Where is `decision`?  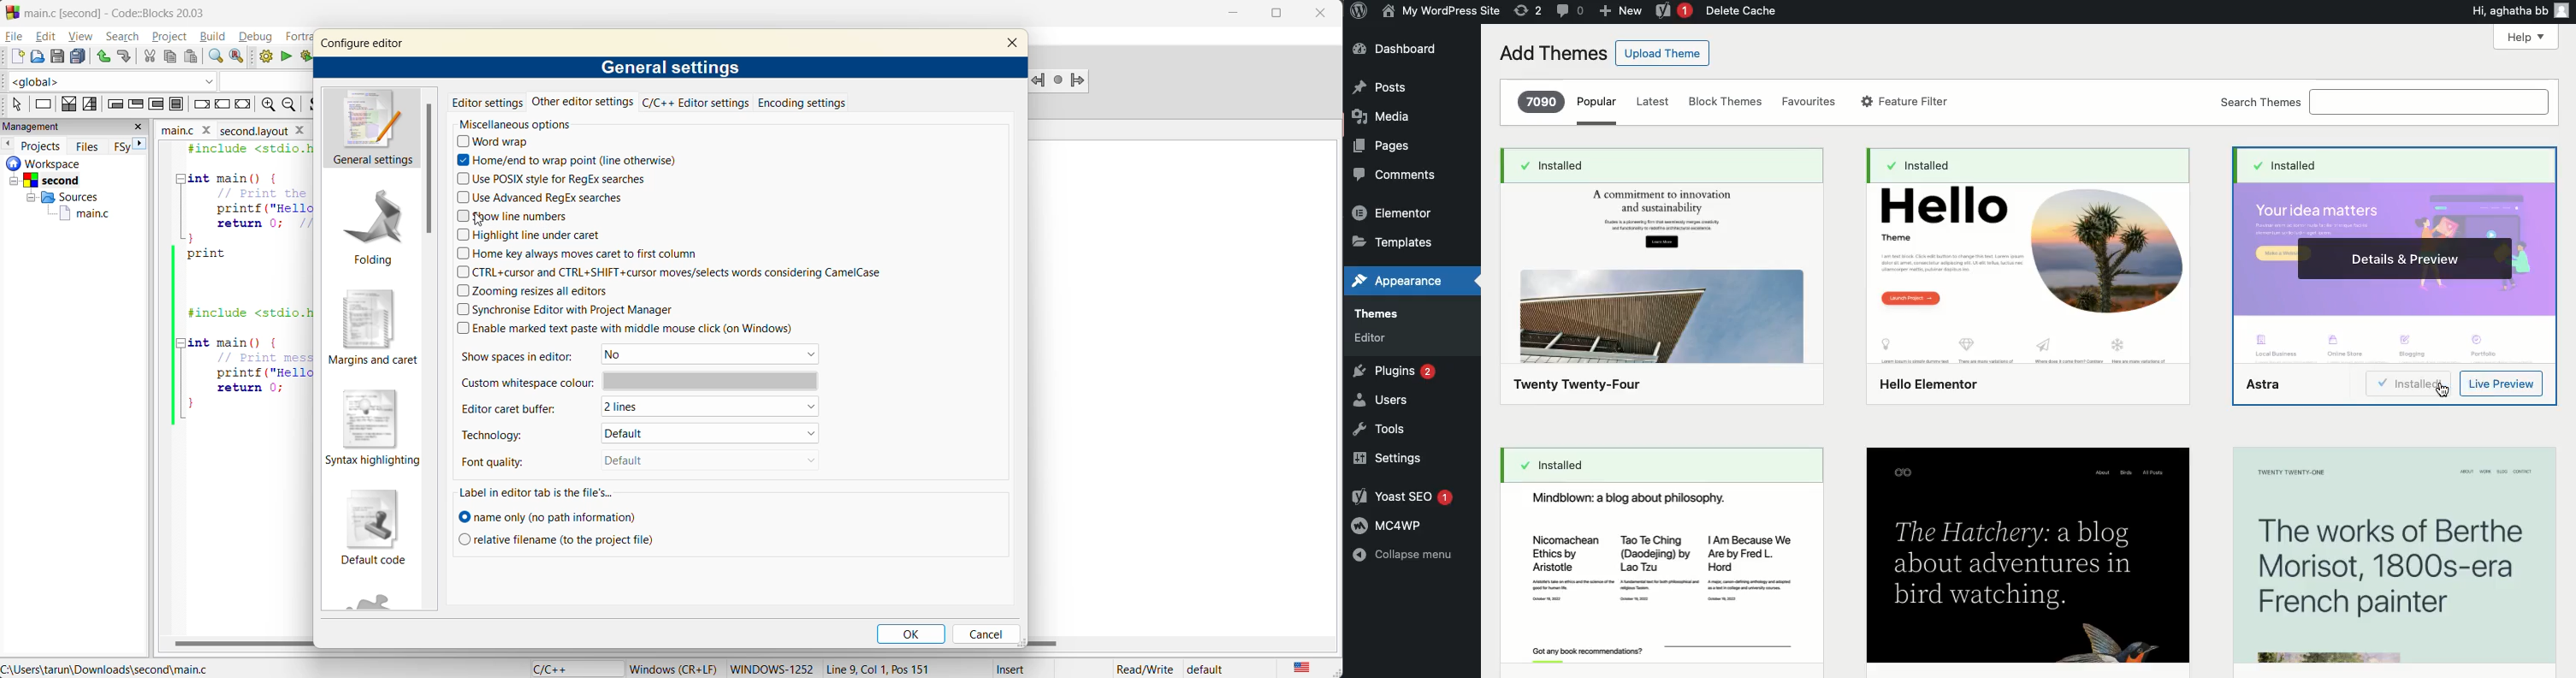 decision is located at coordinates (69, 105).